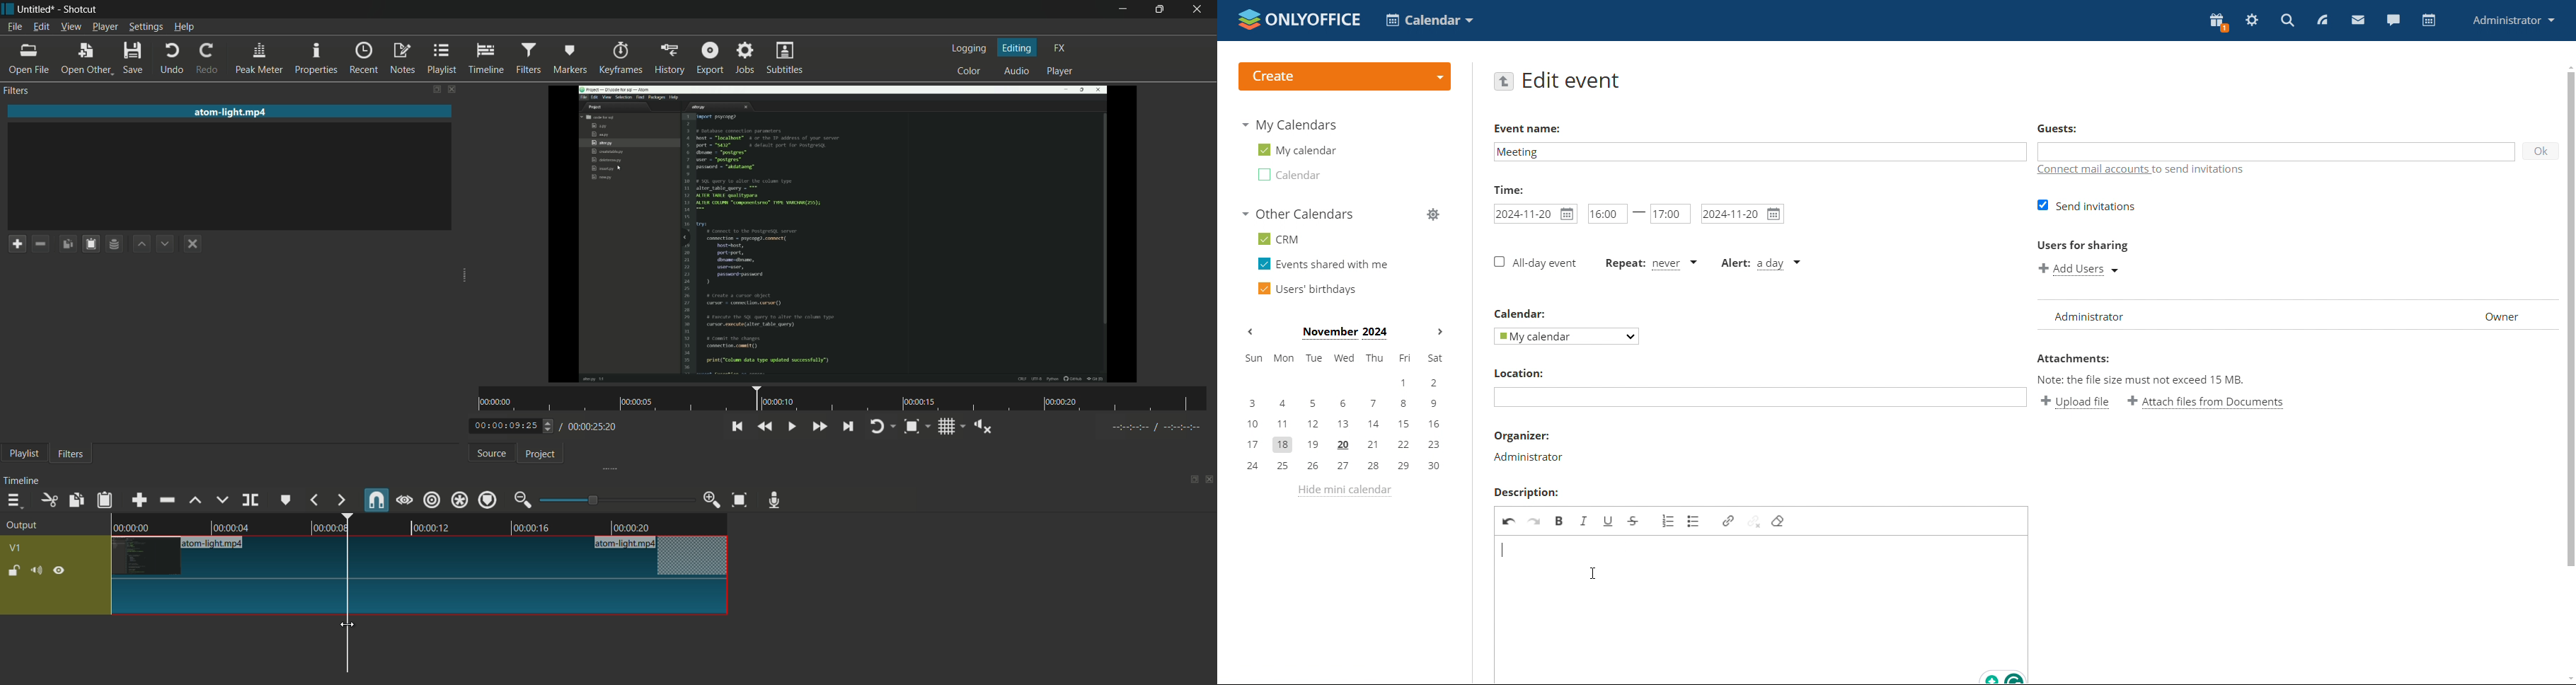  What do you see at coordinates (1509, 521) in the screenshot?
I see `undo` at bounding box center [1509, 521].